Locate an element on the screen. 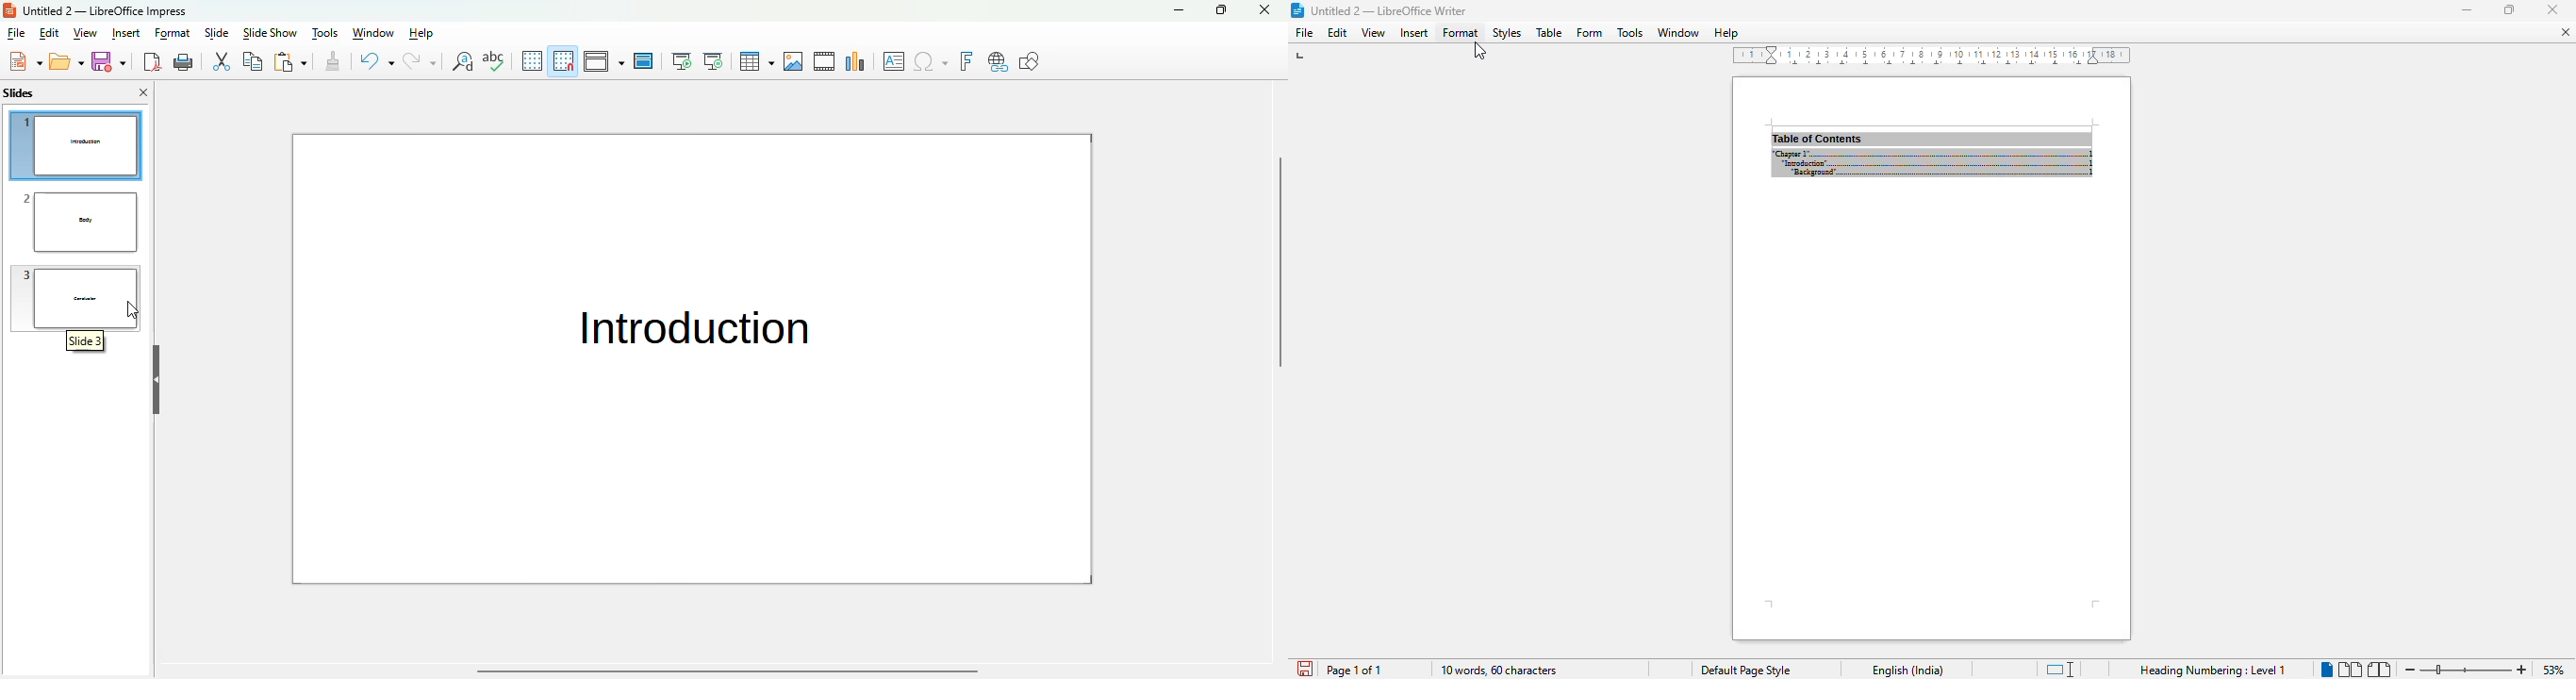  form is located at coordinates (1589, 33).